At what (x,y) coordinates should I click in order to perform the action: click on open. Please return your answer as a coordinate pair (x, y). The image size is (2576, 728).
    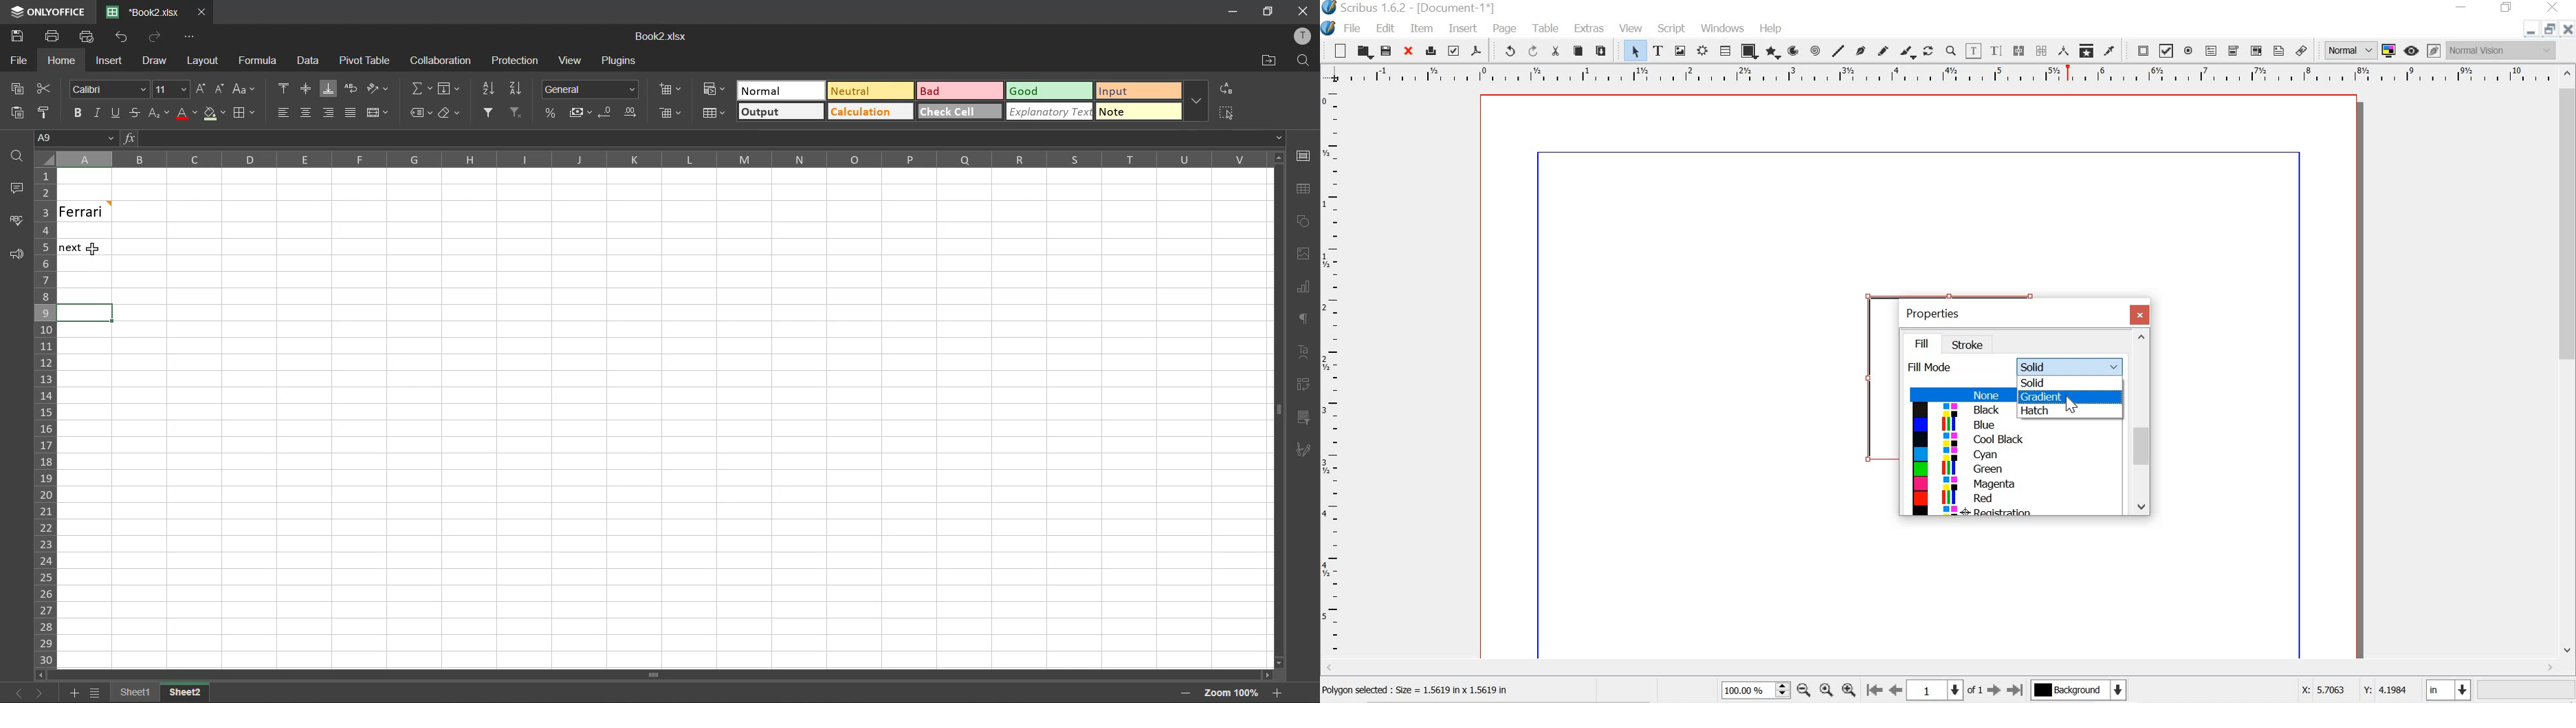
    Looking at the image, I should click on (1364, 51).